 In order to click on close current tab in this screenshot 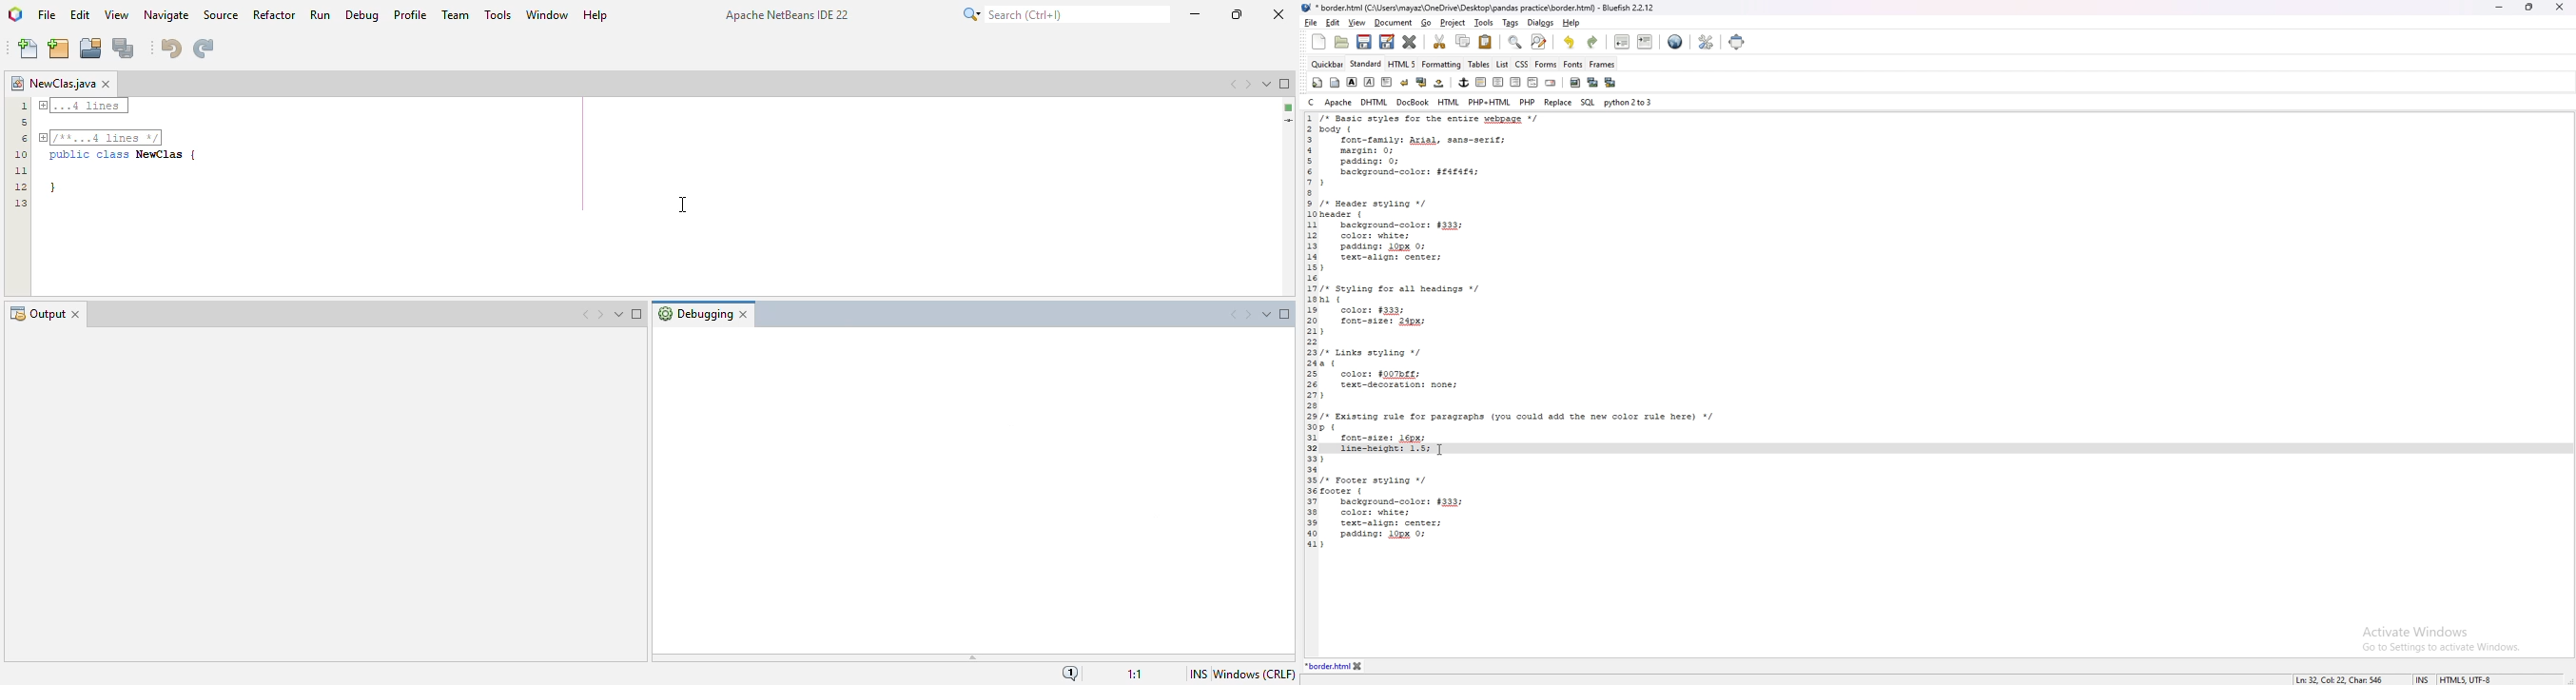, I will do `click(1411, 41)`.